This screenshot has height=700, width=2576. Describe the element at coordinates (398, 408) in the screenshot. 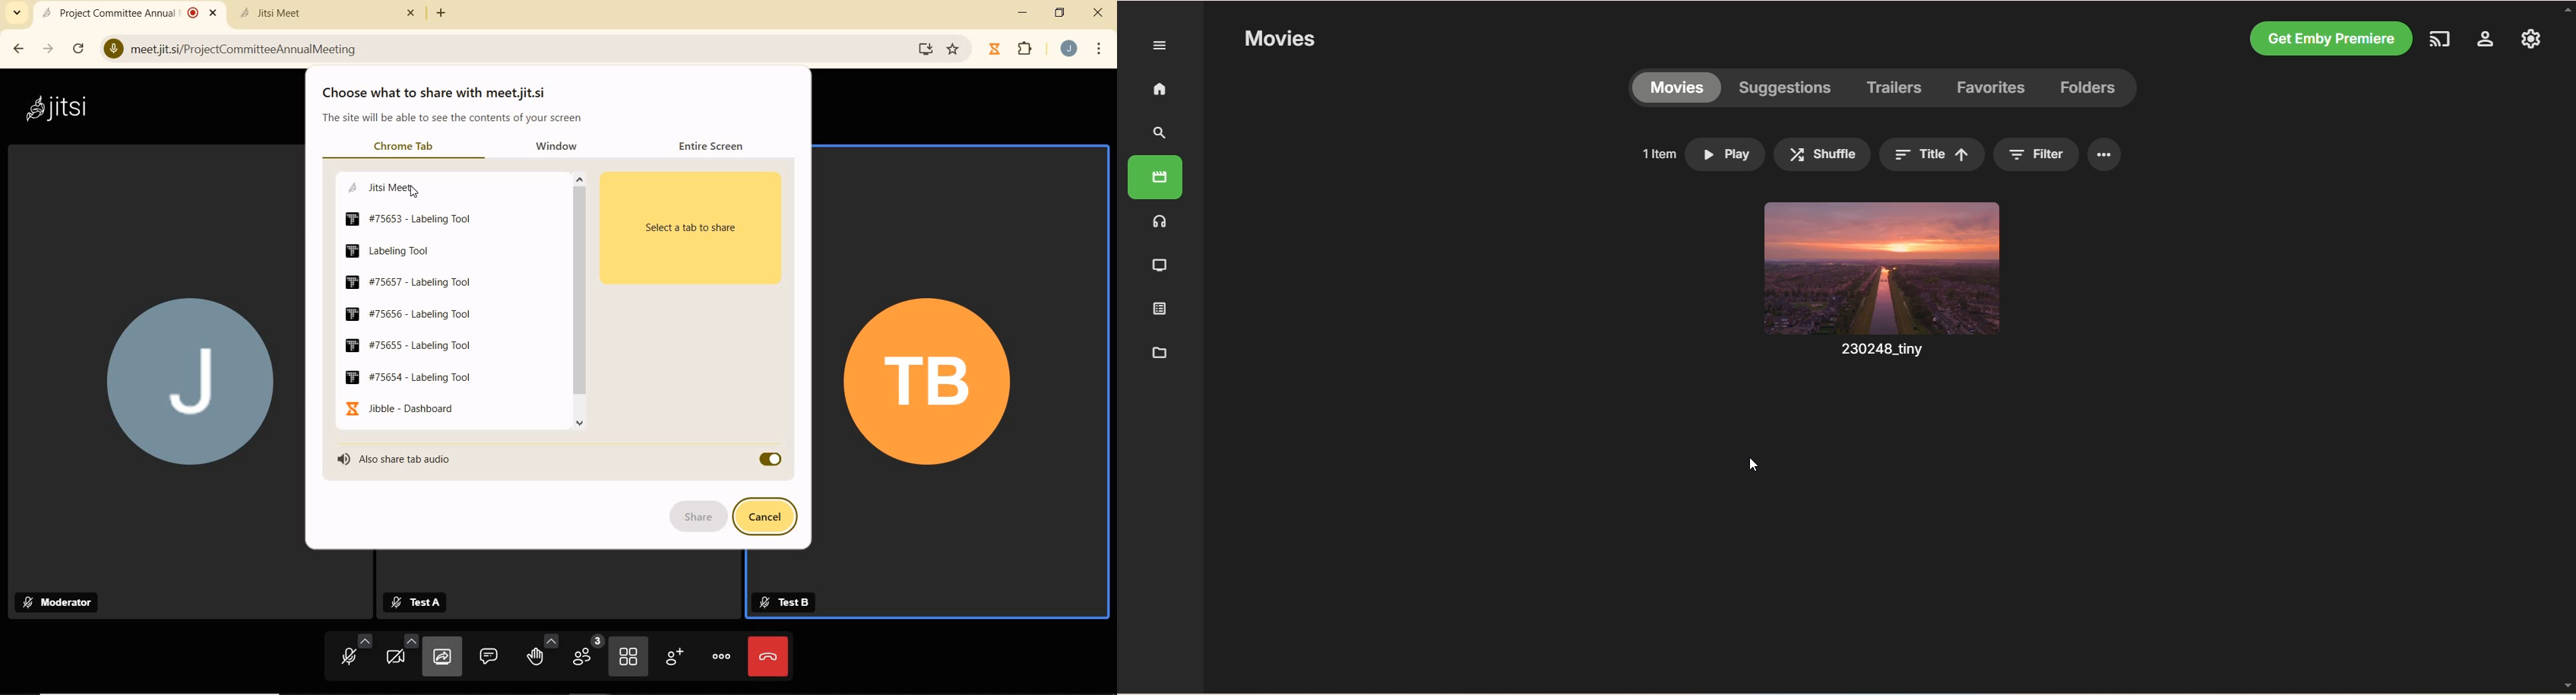

I see `Jibble - Dashboard` at that location.